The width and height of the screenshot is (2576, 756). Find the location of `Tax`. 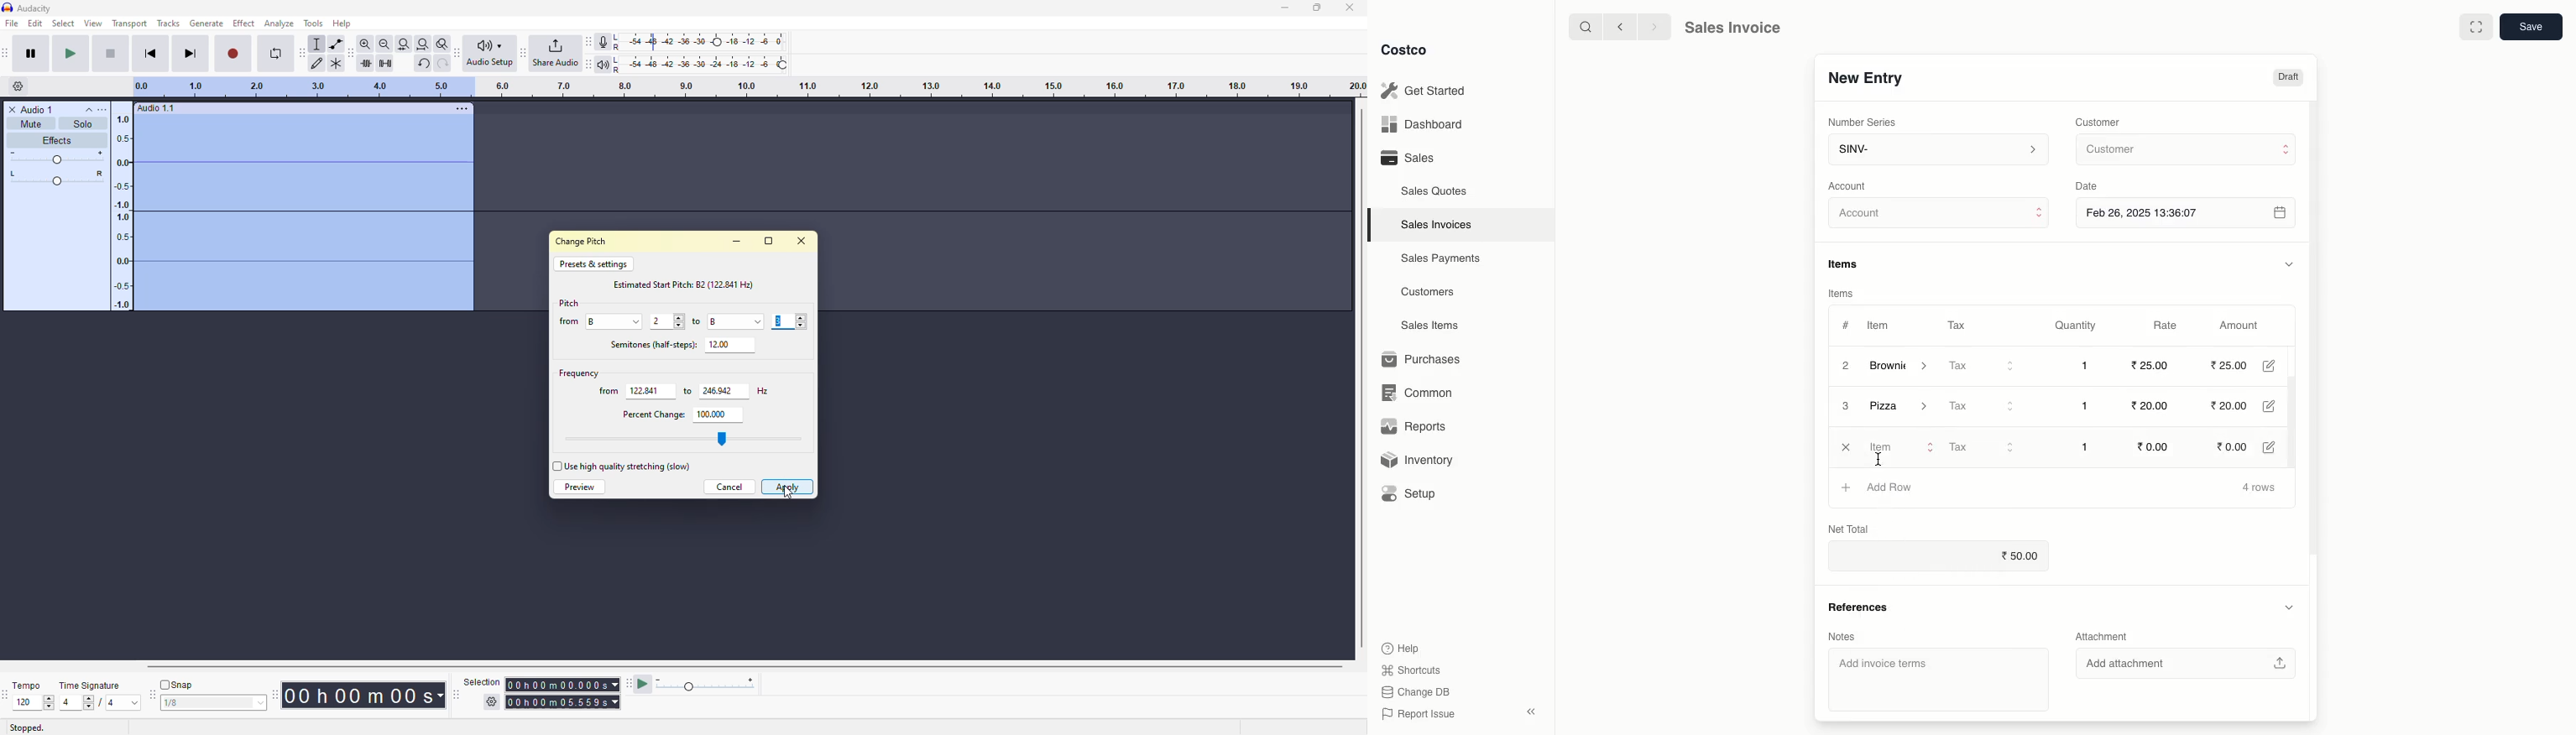

Tax is located at coordinates (1983, 405).